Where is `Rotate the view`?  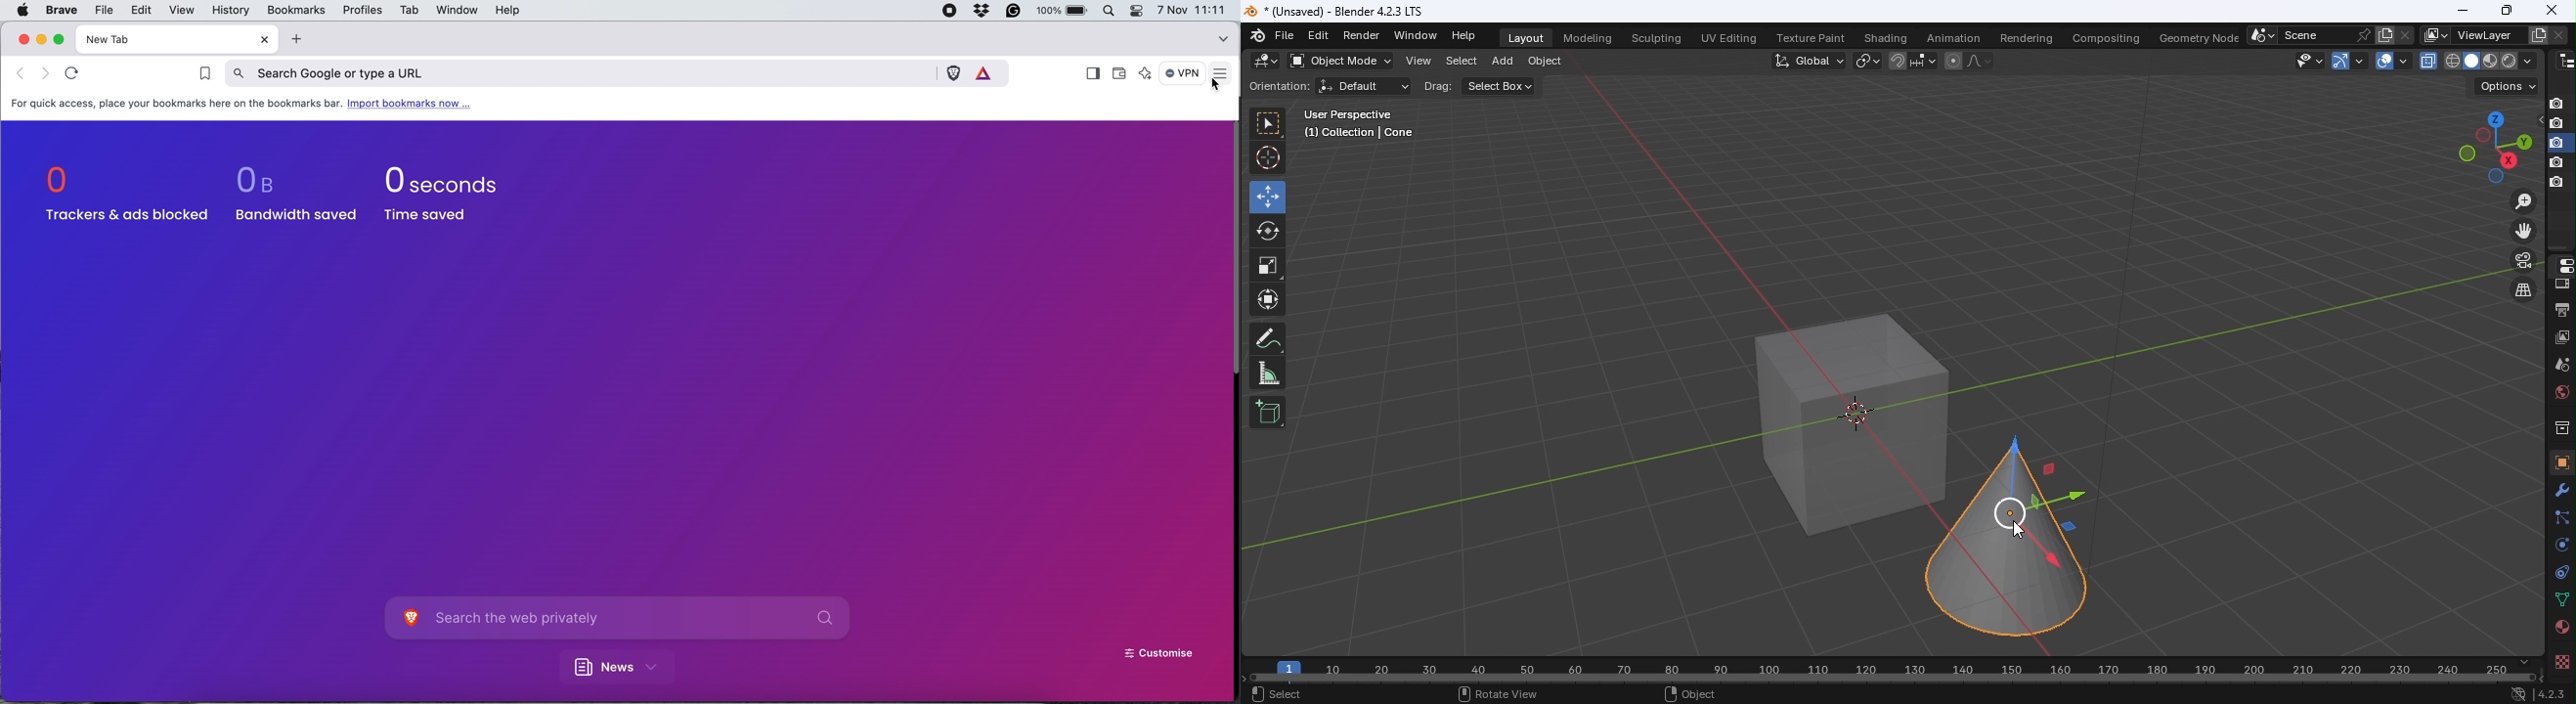
Rotate the view is located at coordinates (2495, 178).